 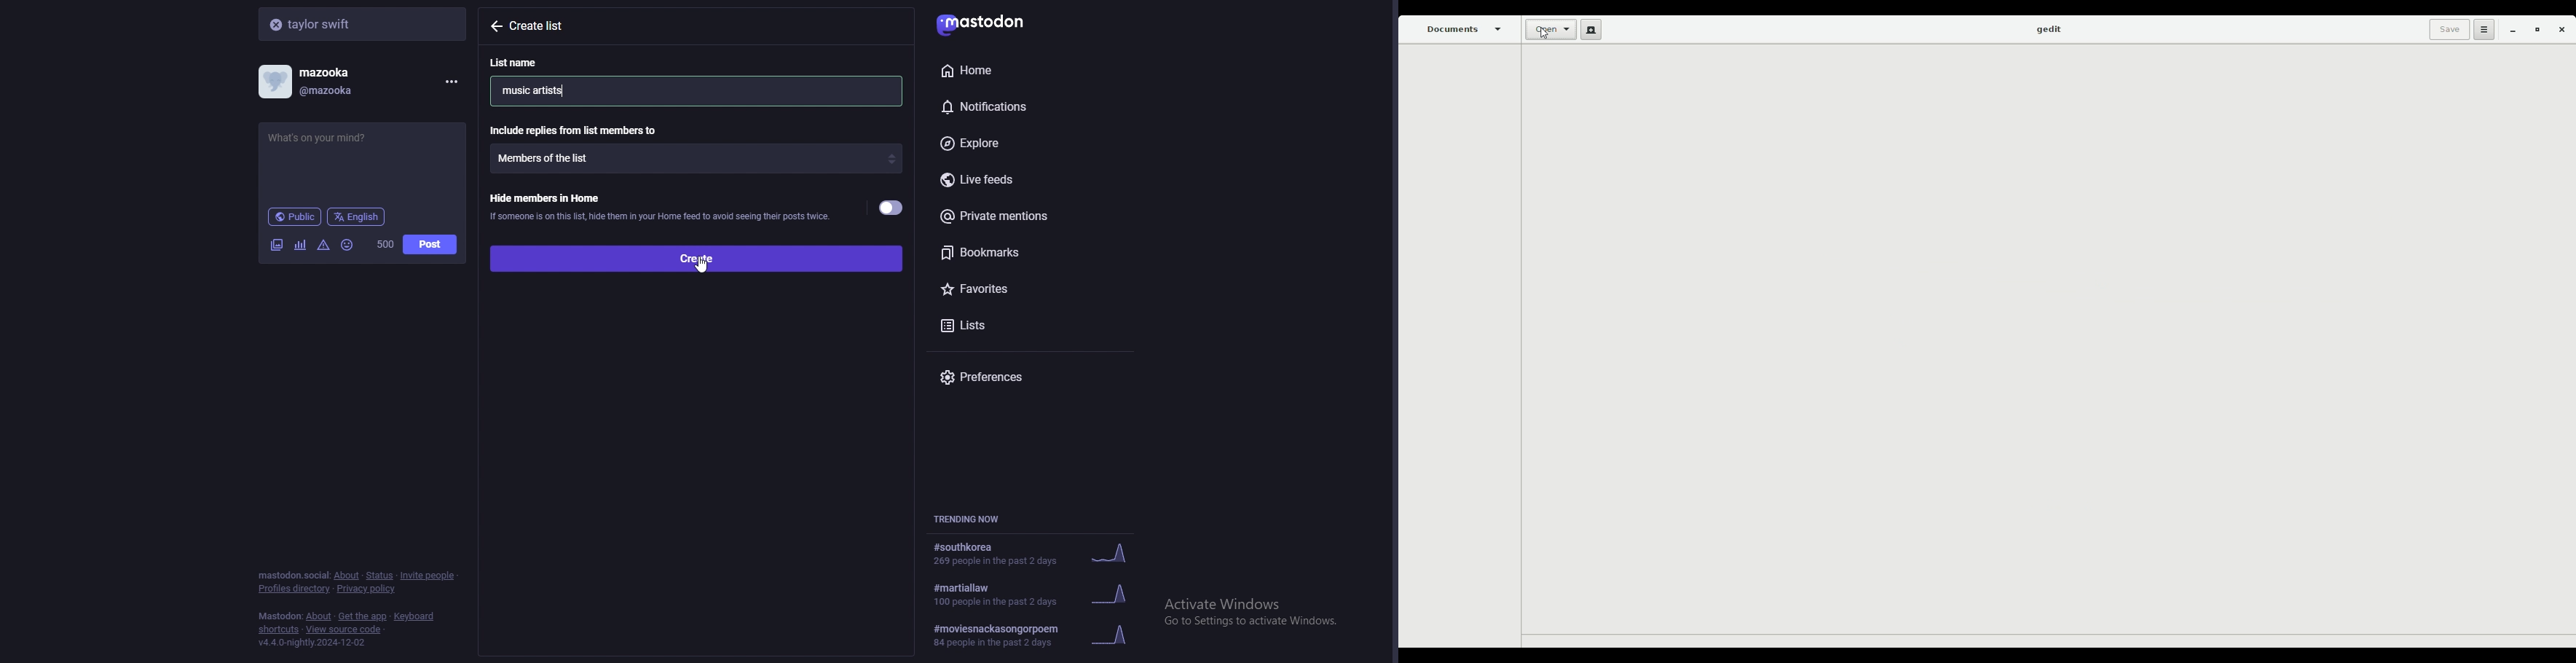 What do you see at coordinates (318, 82) in the screenshot?
I see `profile` at bounding box center [318, 82].